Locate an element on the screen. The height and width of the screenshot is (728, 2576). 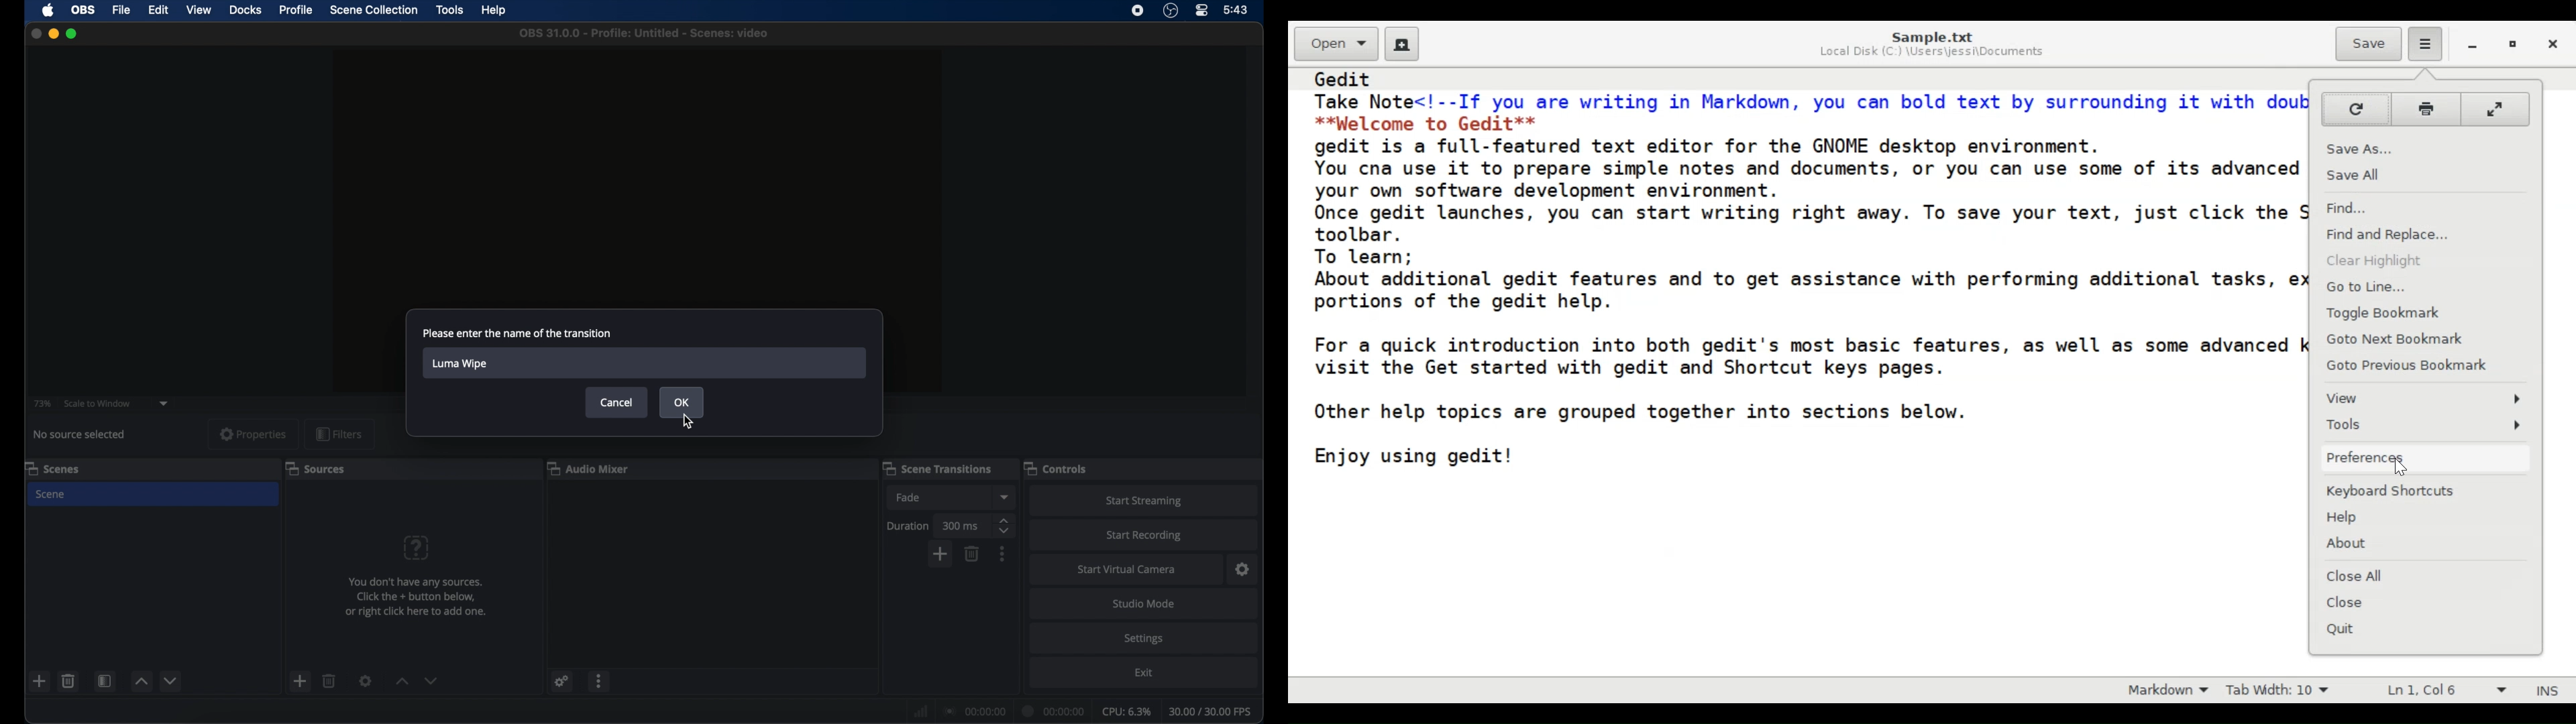
increment is located at coordinates (144, 681).